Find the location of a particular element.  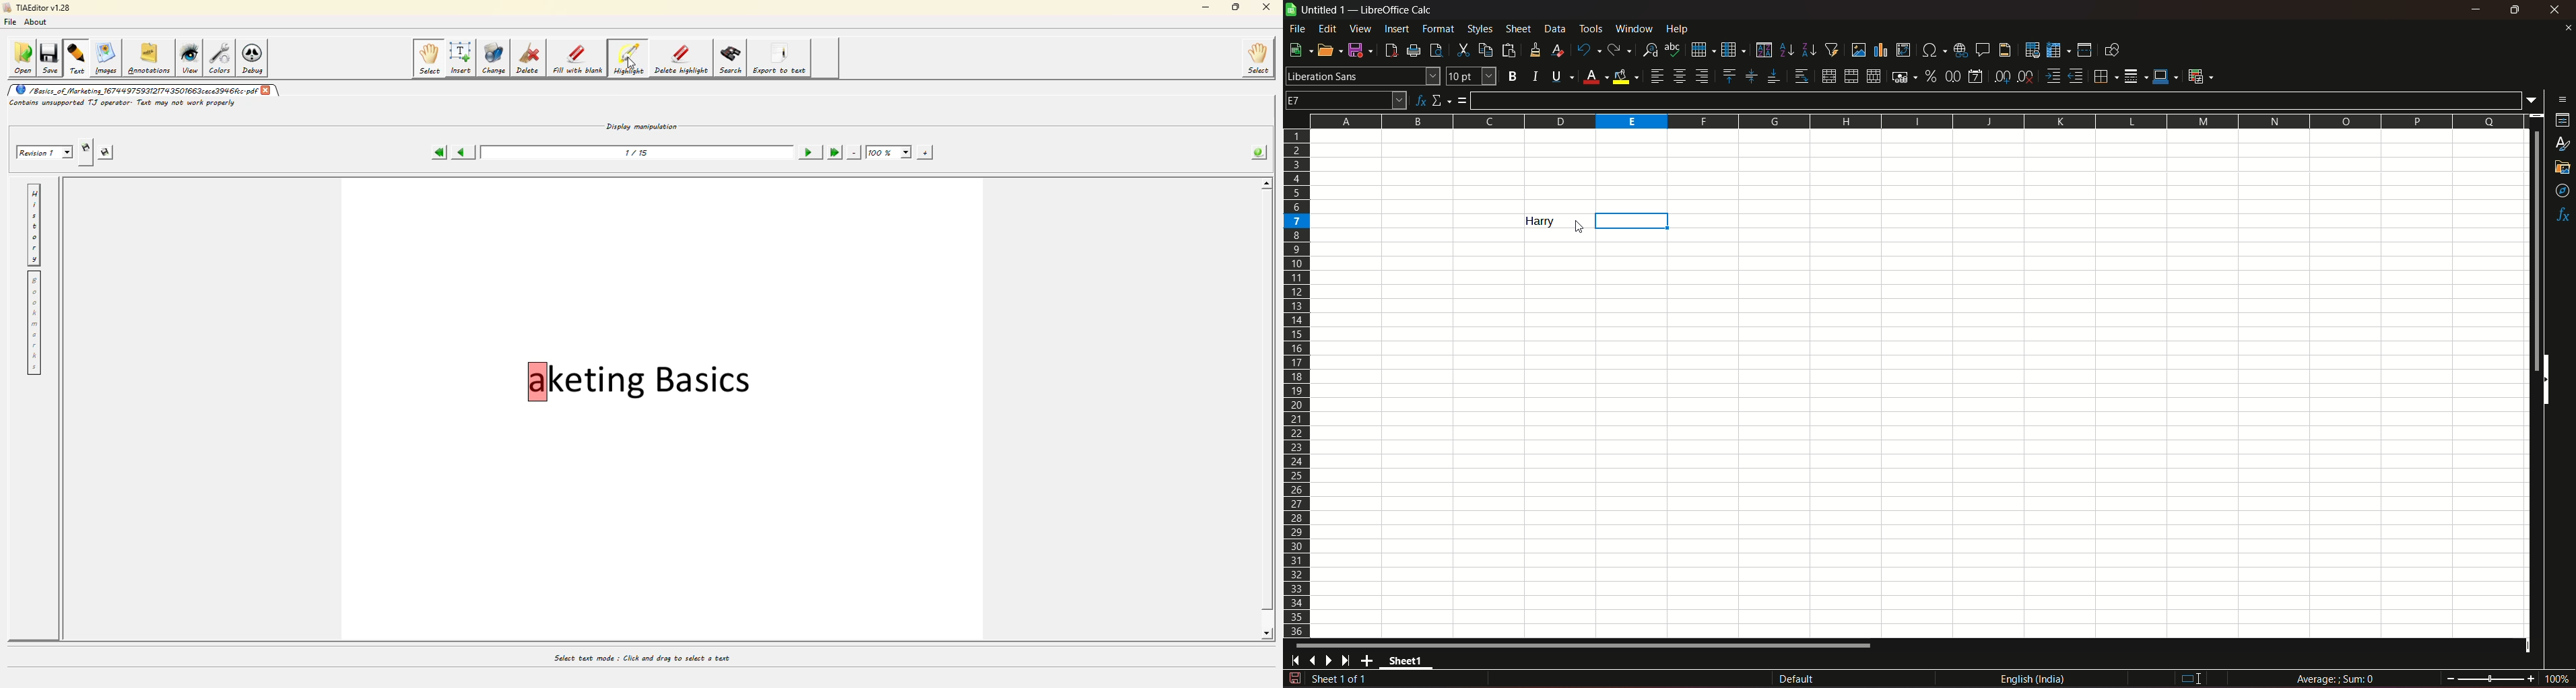

align center is located at coordinates (1680, 76).